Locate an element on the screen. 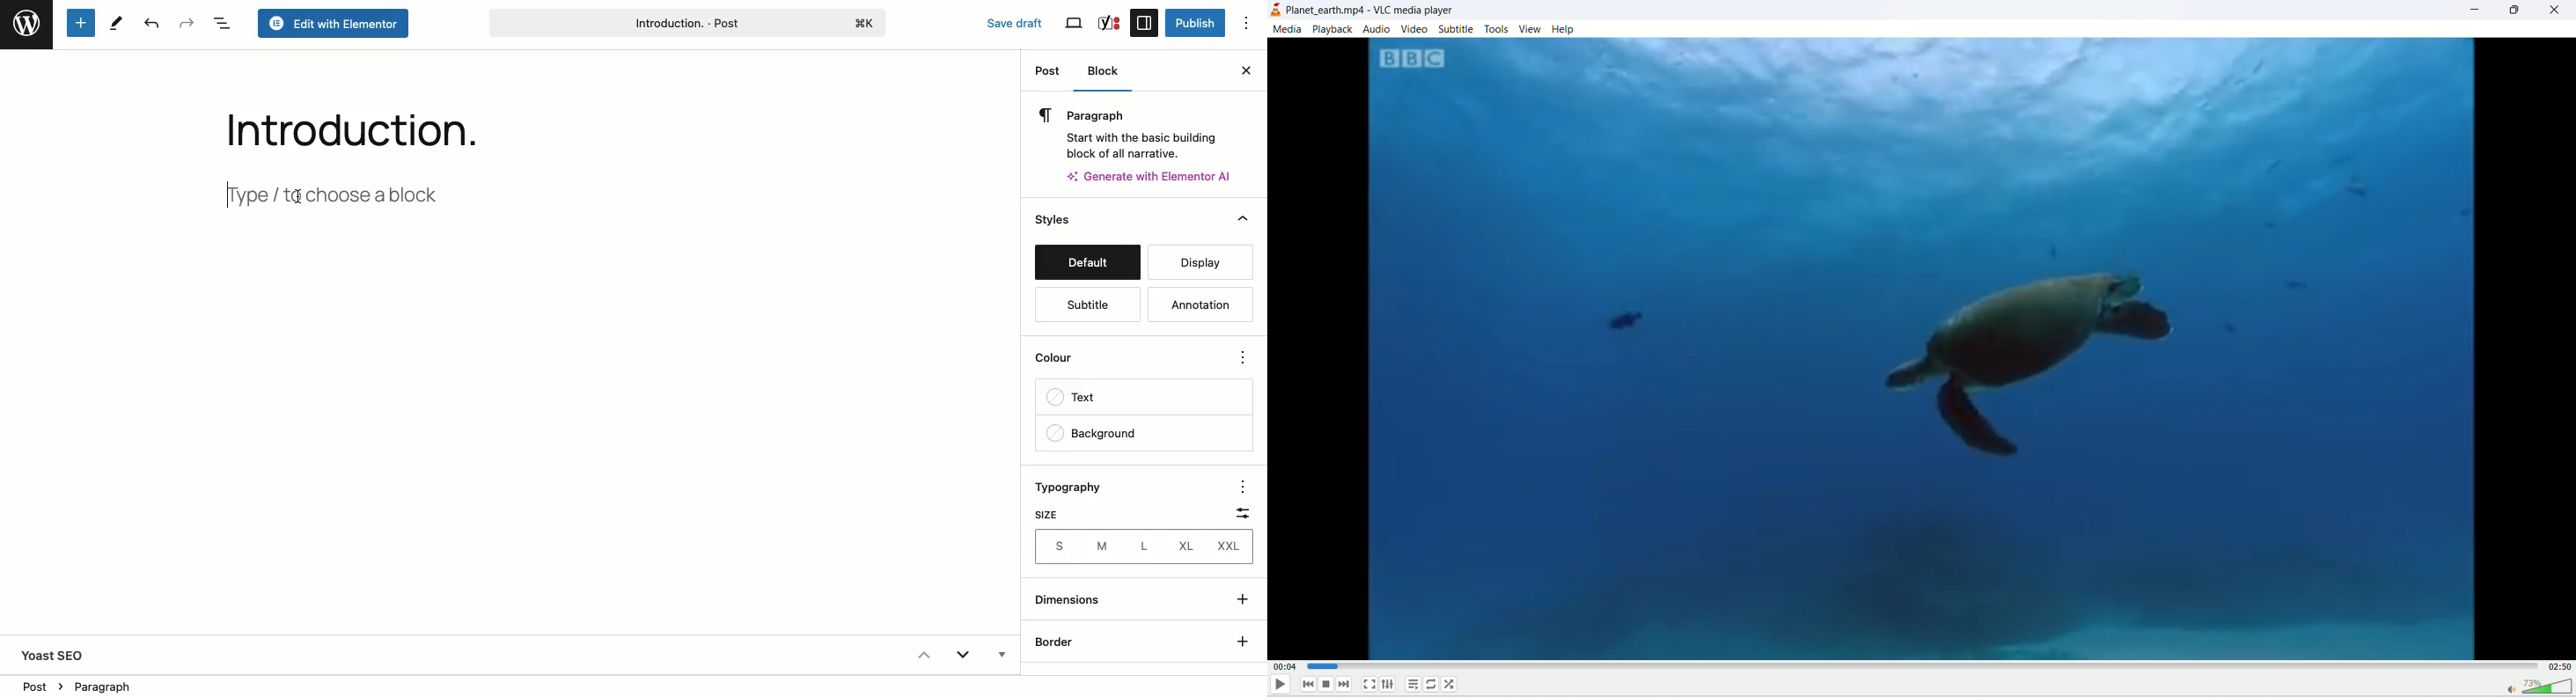  help is located at coordinates (1565, 29).